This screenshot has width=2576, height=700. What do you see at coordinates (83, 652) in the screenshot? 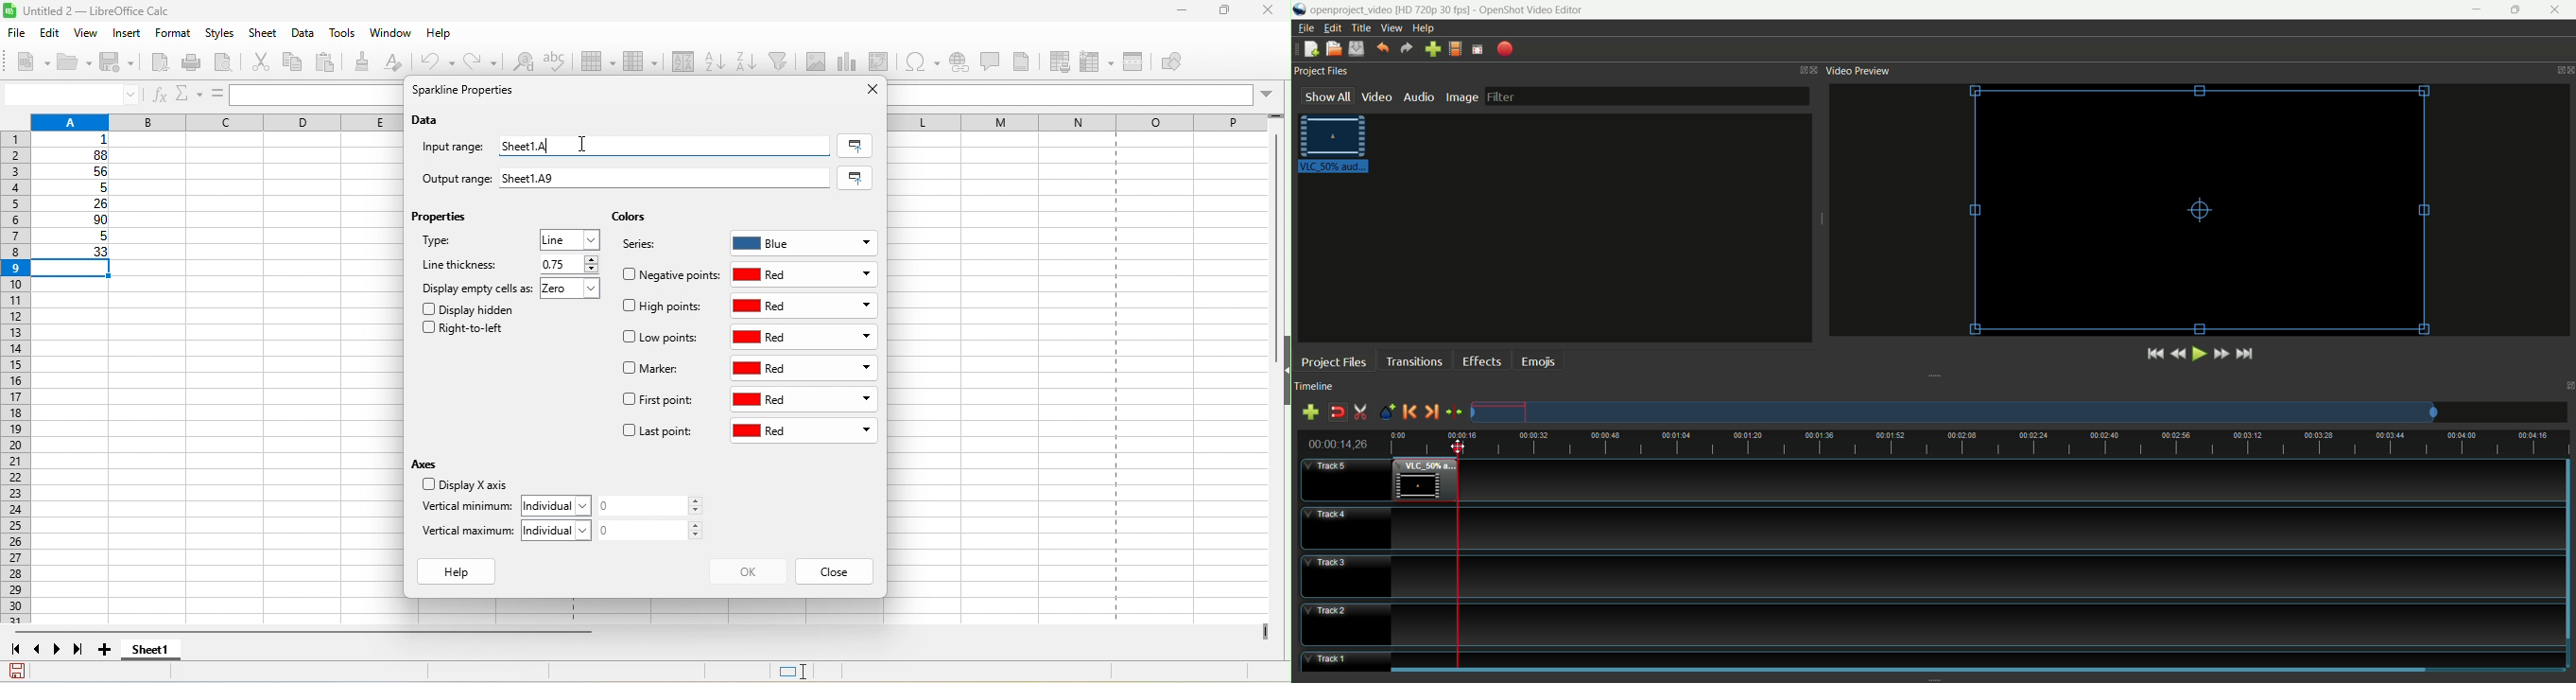
I see `scroll to last sheet` at bounding box center [83, 652].